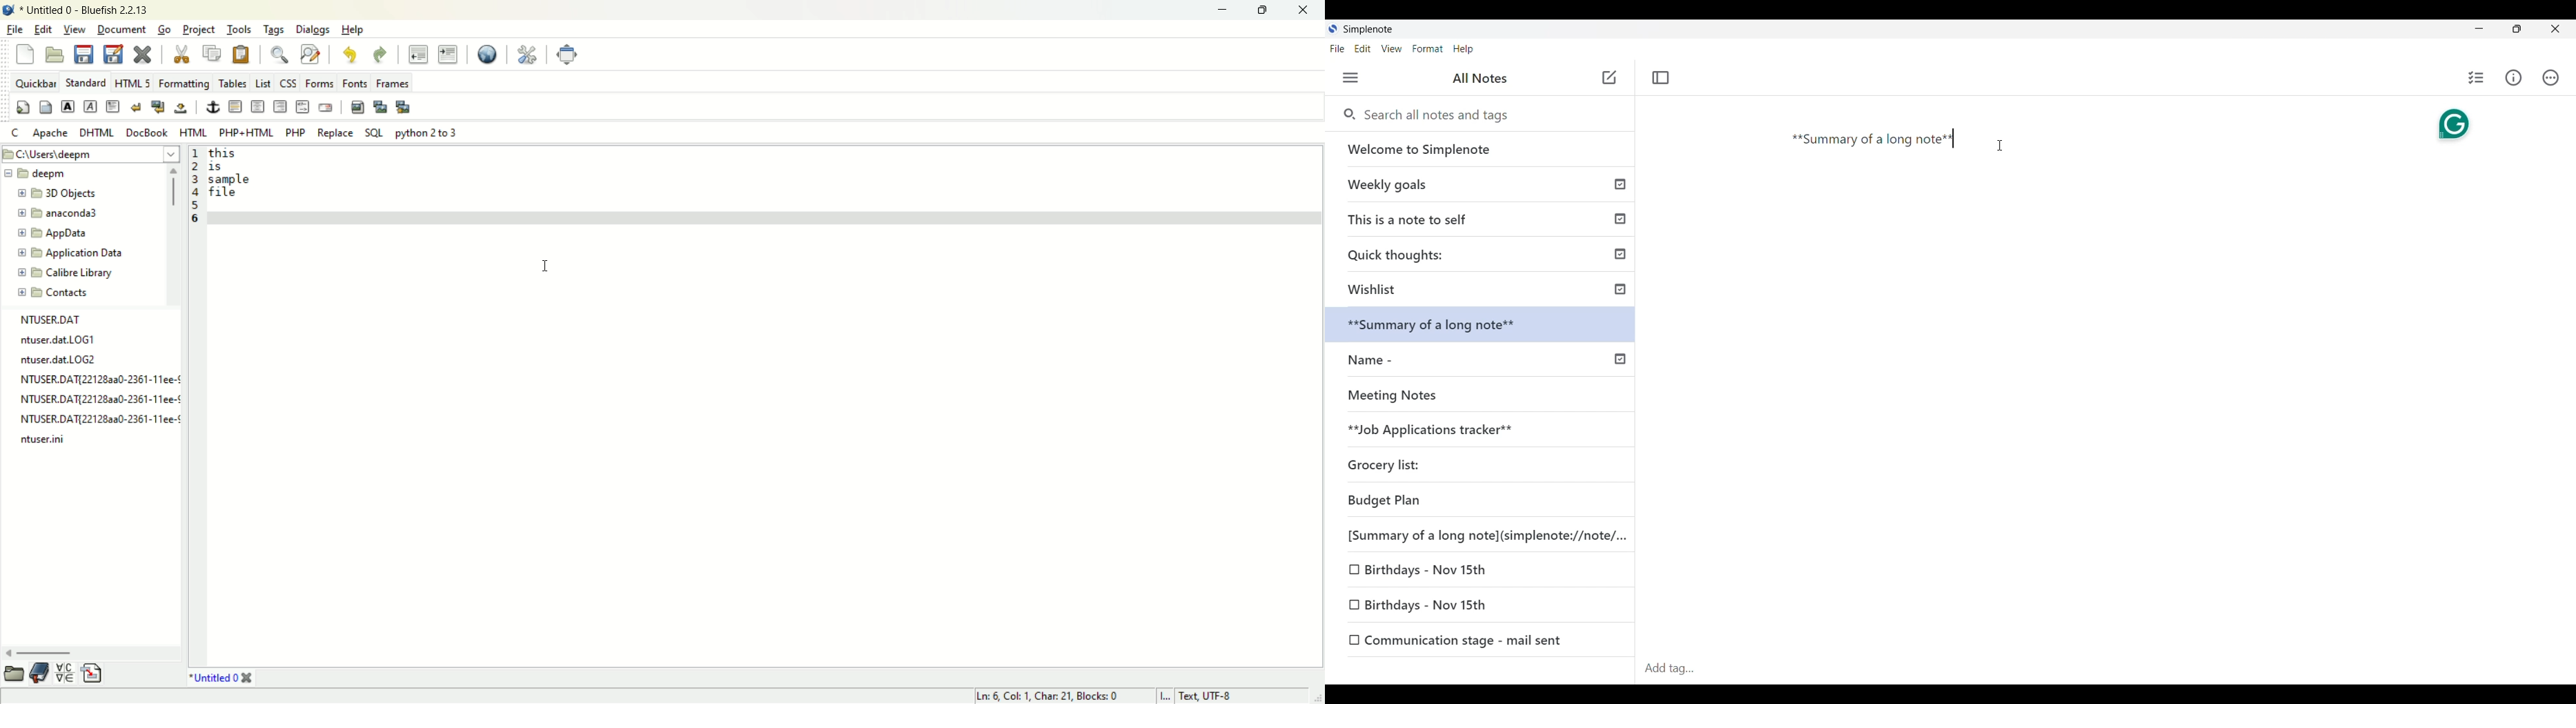 This screenshot has height=728, width=2576. Describe the element at coordinates (114, 106) in the screenshot. I see `paragraph` at that location.